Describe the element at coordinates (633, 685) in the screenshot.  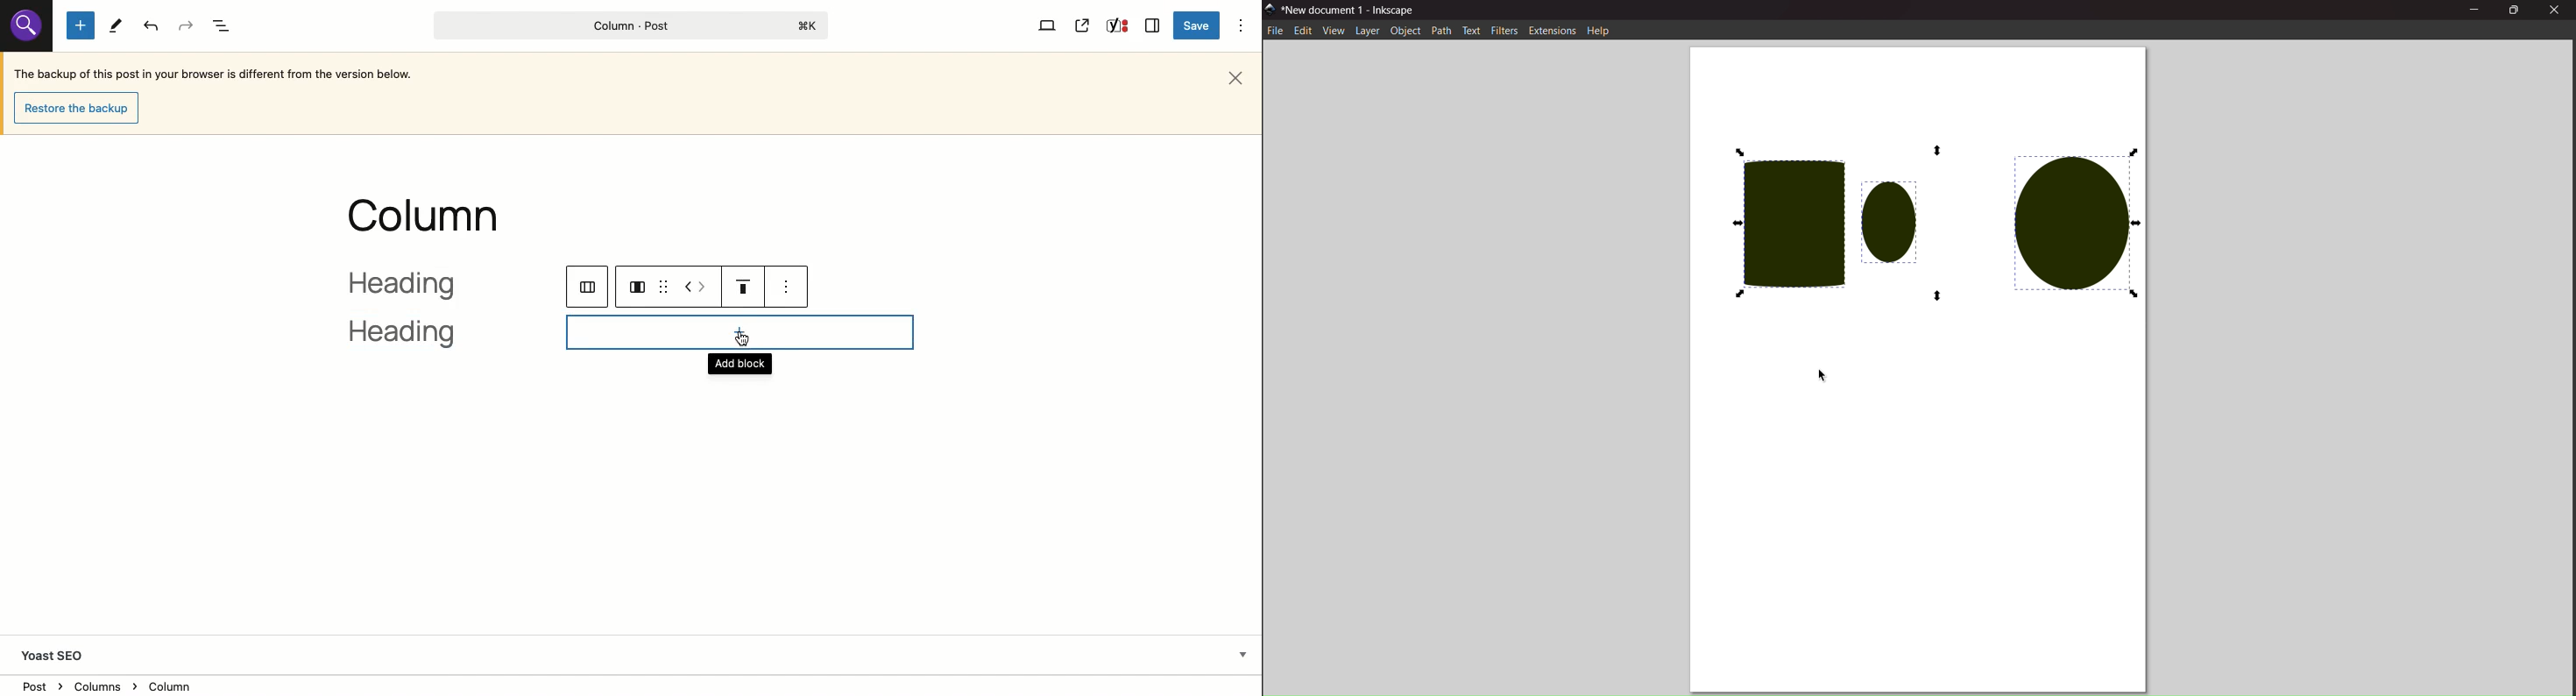
I see `Location` at that location.